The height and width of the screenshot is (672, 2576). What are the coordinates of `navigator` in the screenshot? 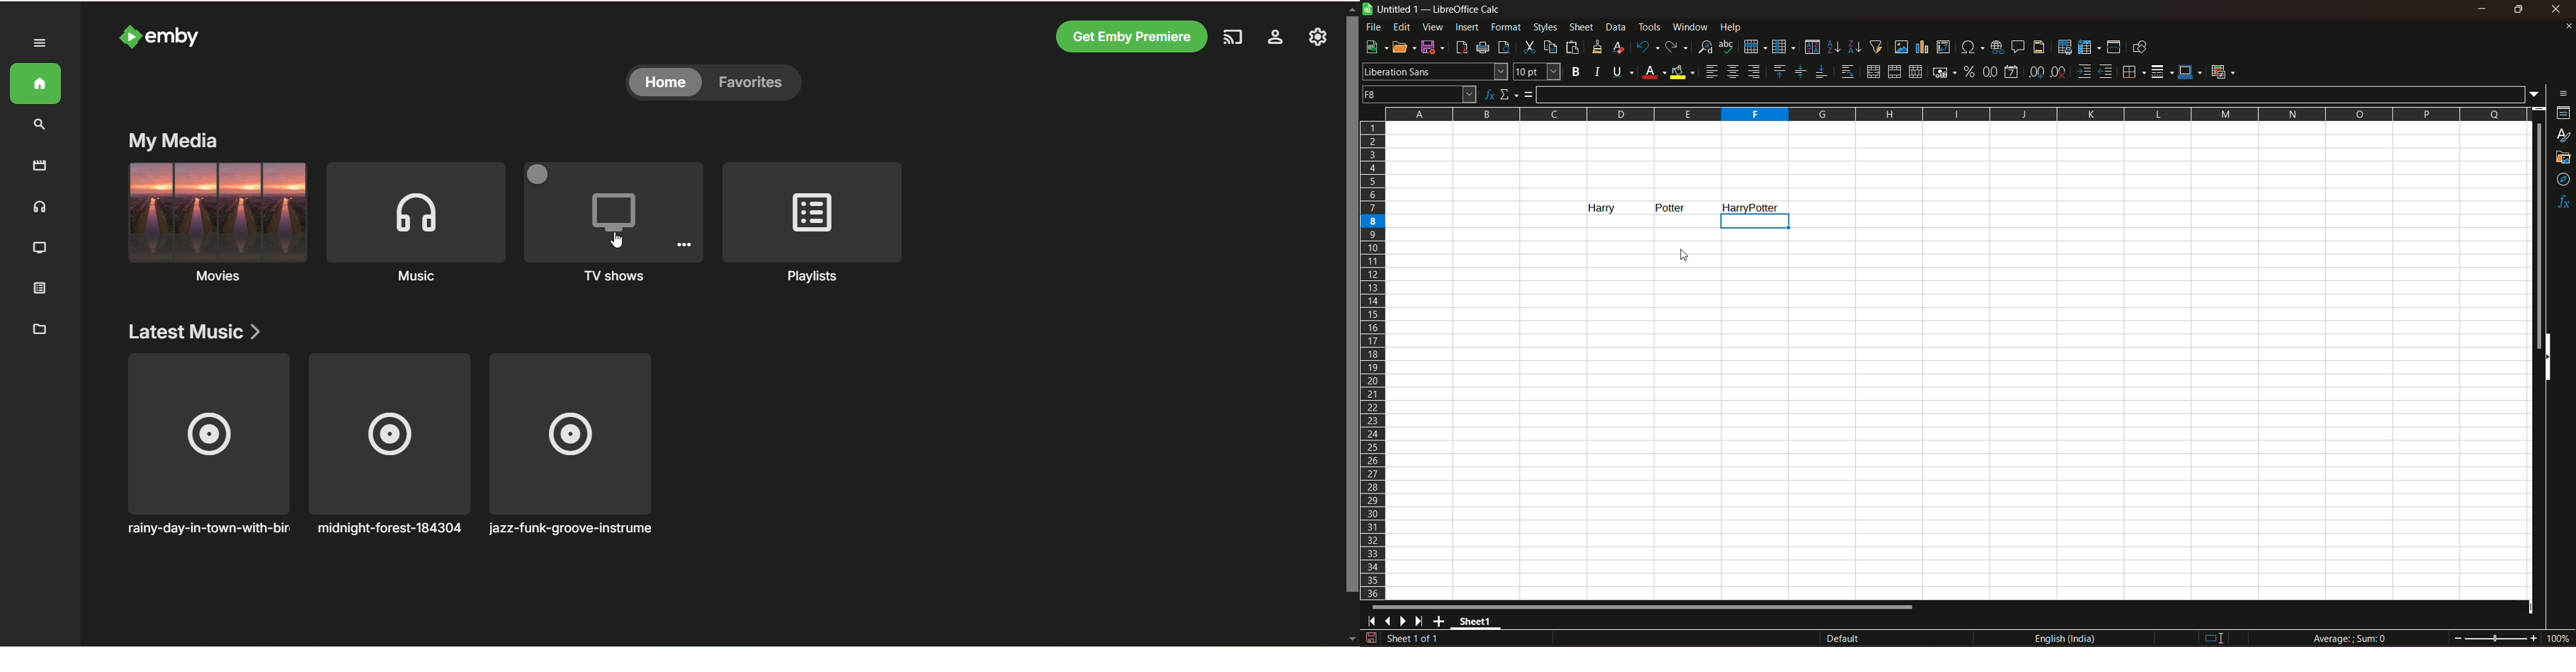 It's located at (2564, 180).